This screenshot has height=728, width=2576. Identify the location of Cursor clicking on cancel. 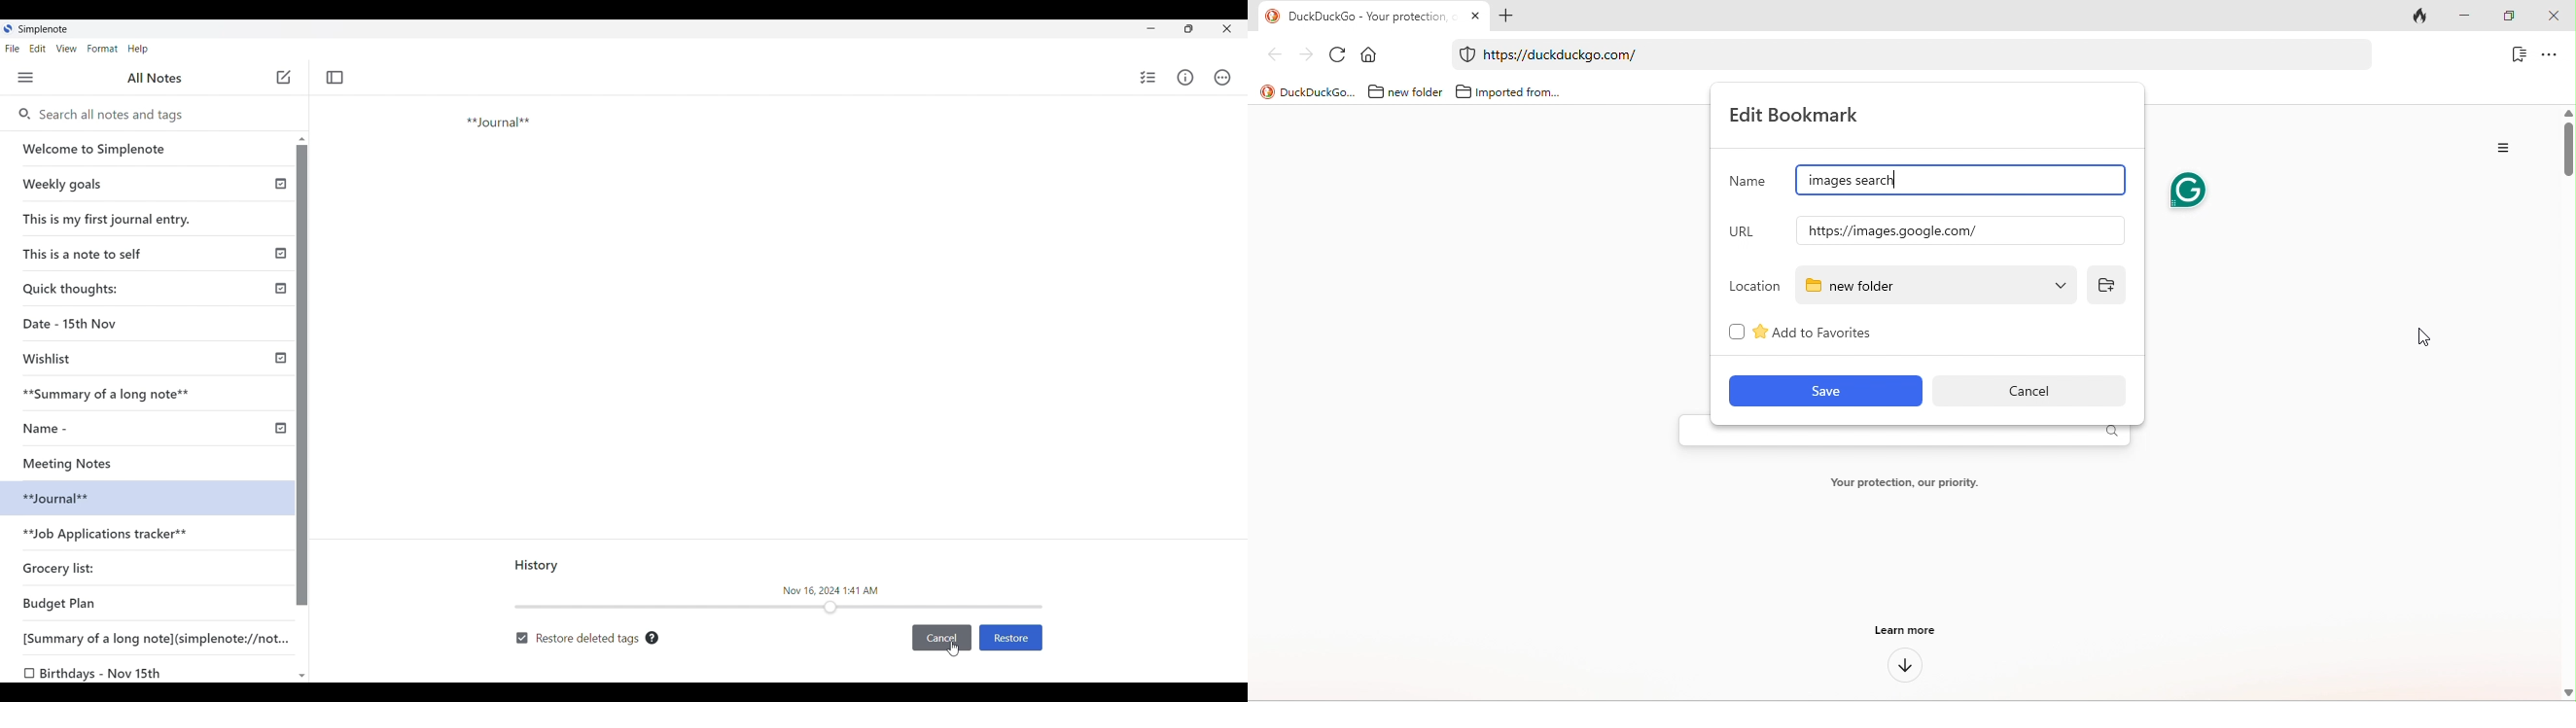
(954, 649).